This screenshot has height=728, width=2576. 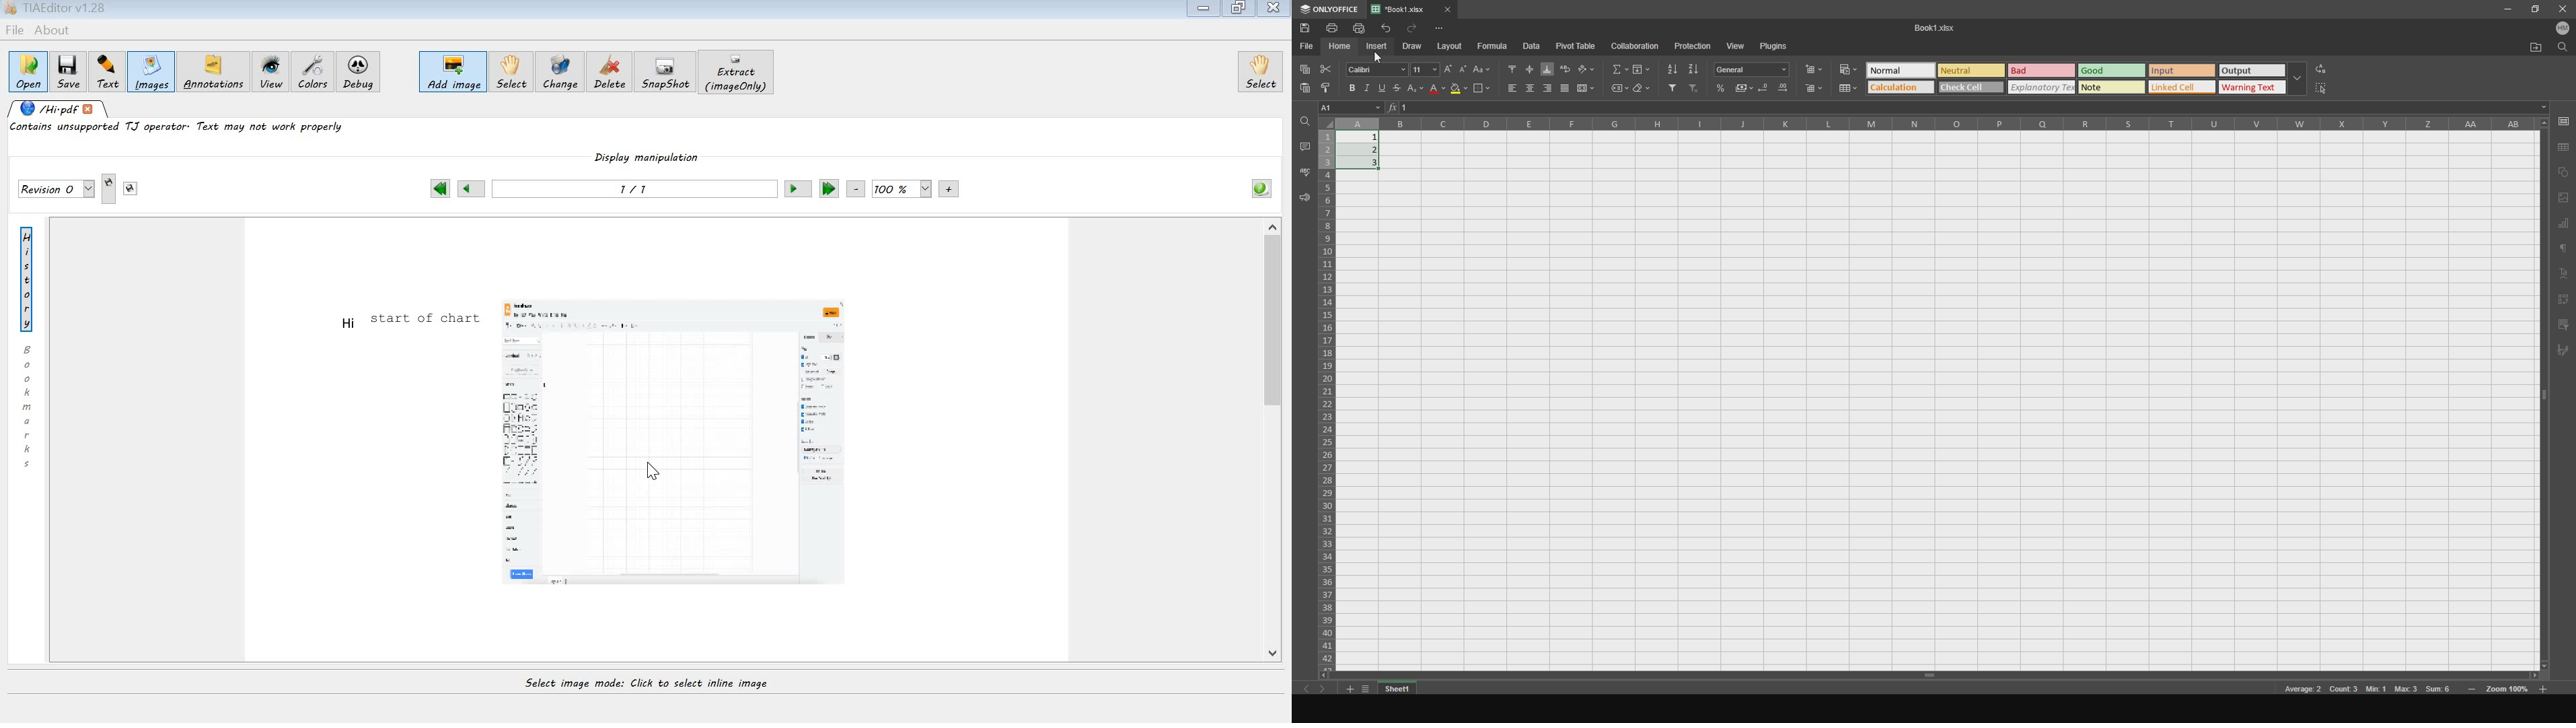 I want to click on borders, so click(x=1481, y=89).